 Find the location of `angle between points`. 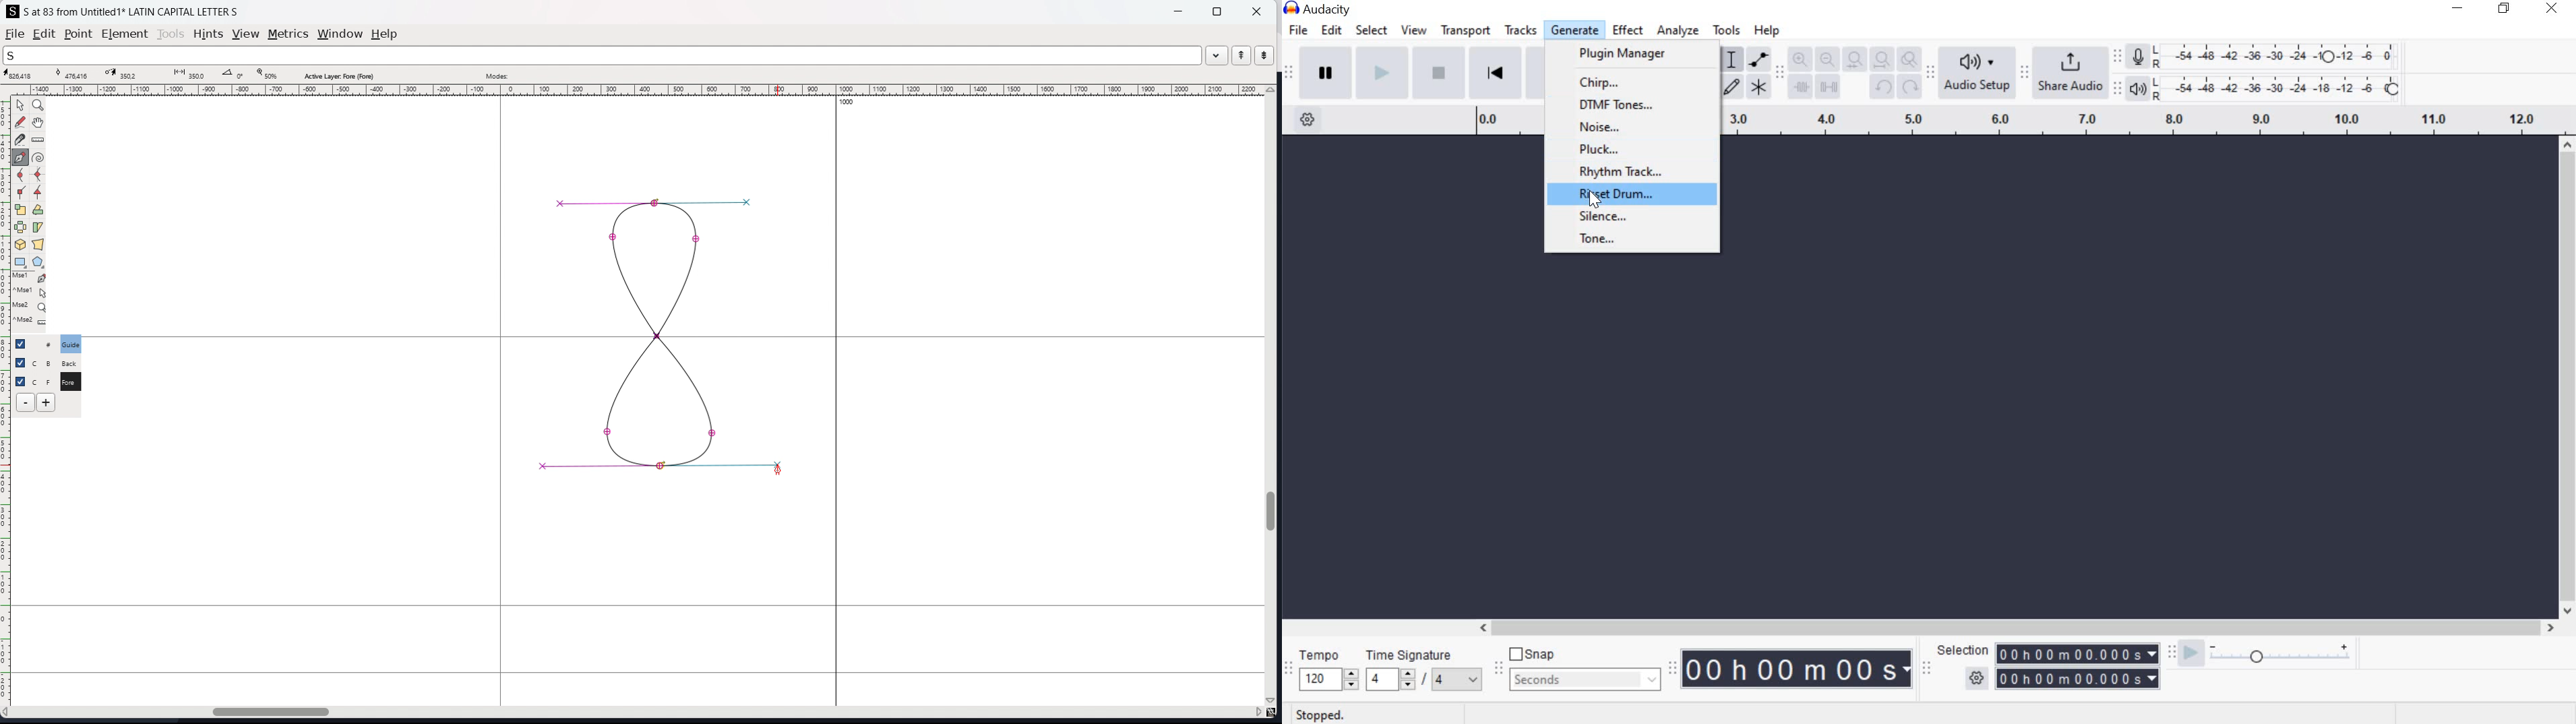

angle between points is located at coordinates (234, 73).